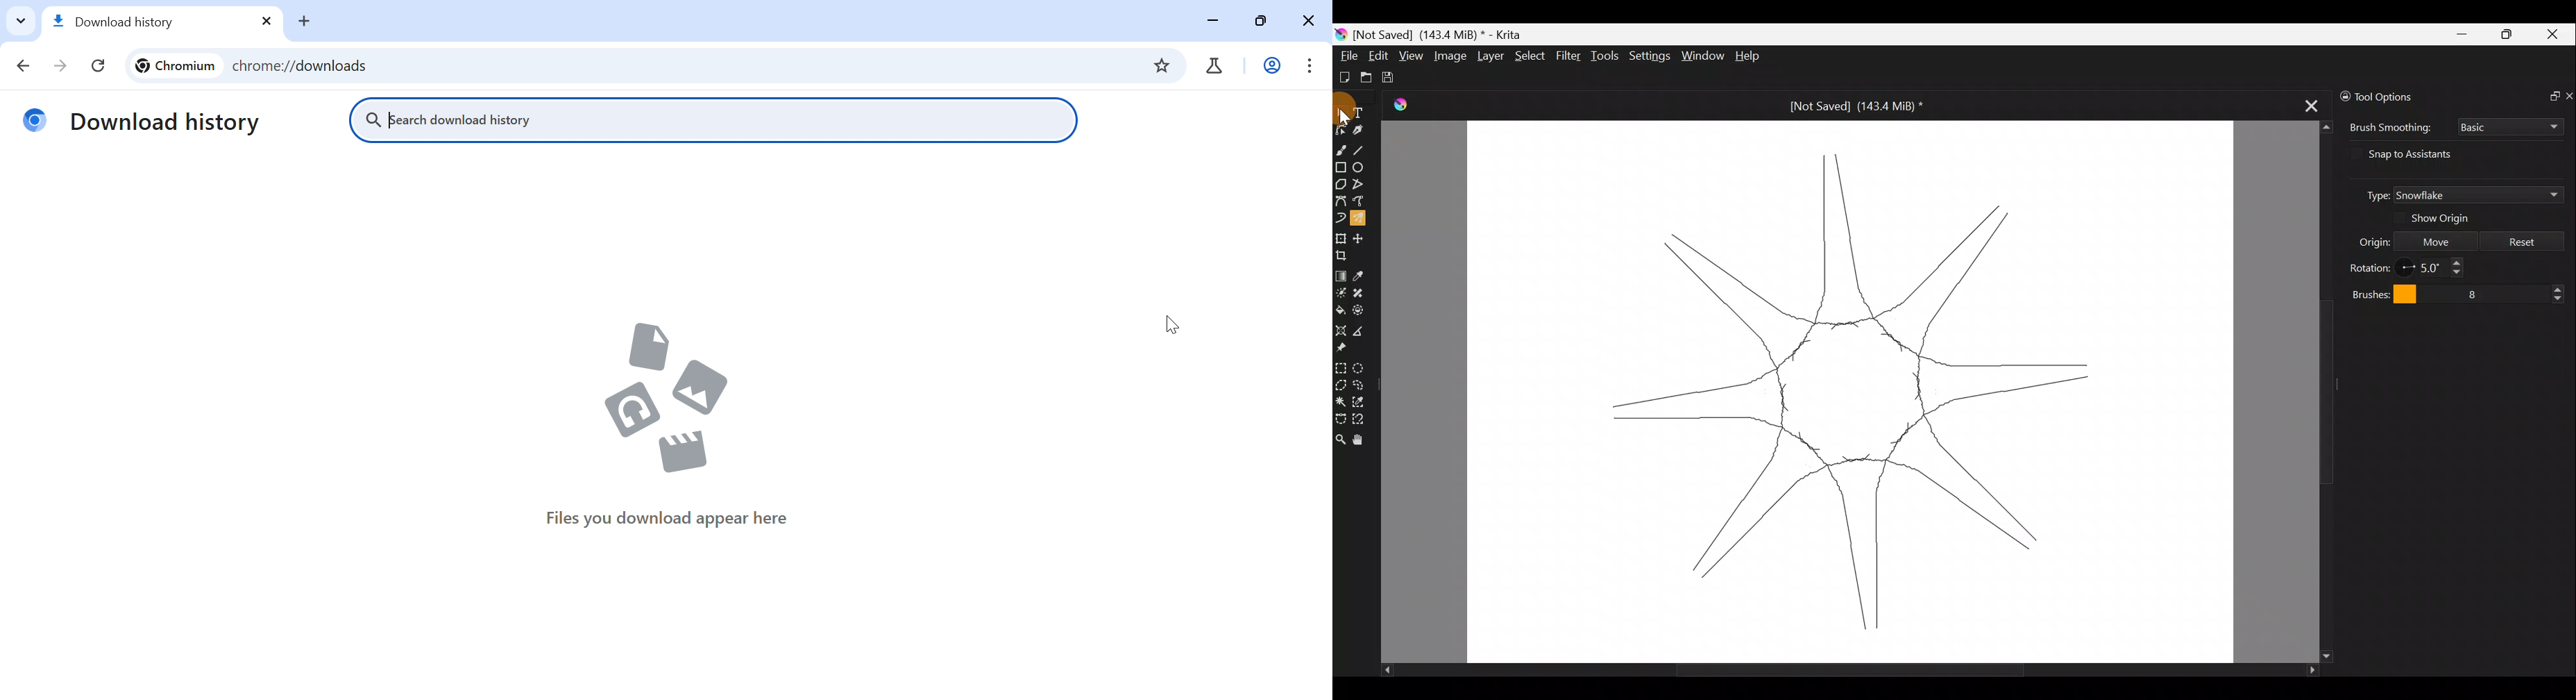 The height and width of the screenshot is (700, 2576). I want to click on Rotation, so click(2370, 266).